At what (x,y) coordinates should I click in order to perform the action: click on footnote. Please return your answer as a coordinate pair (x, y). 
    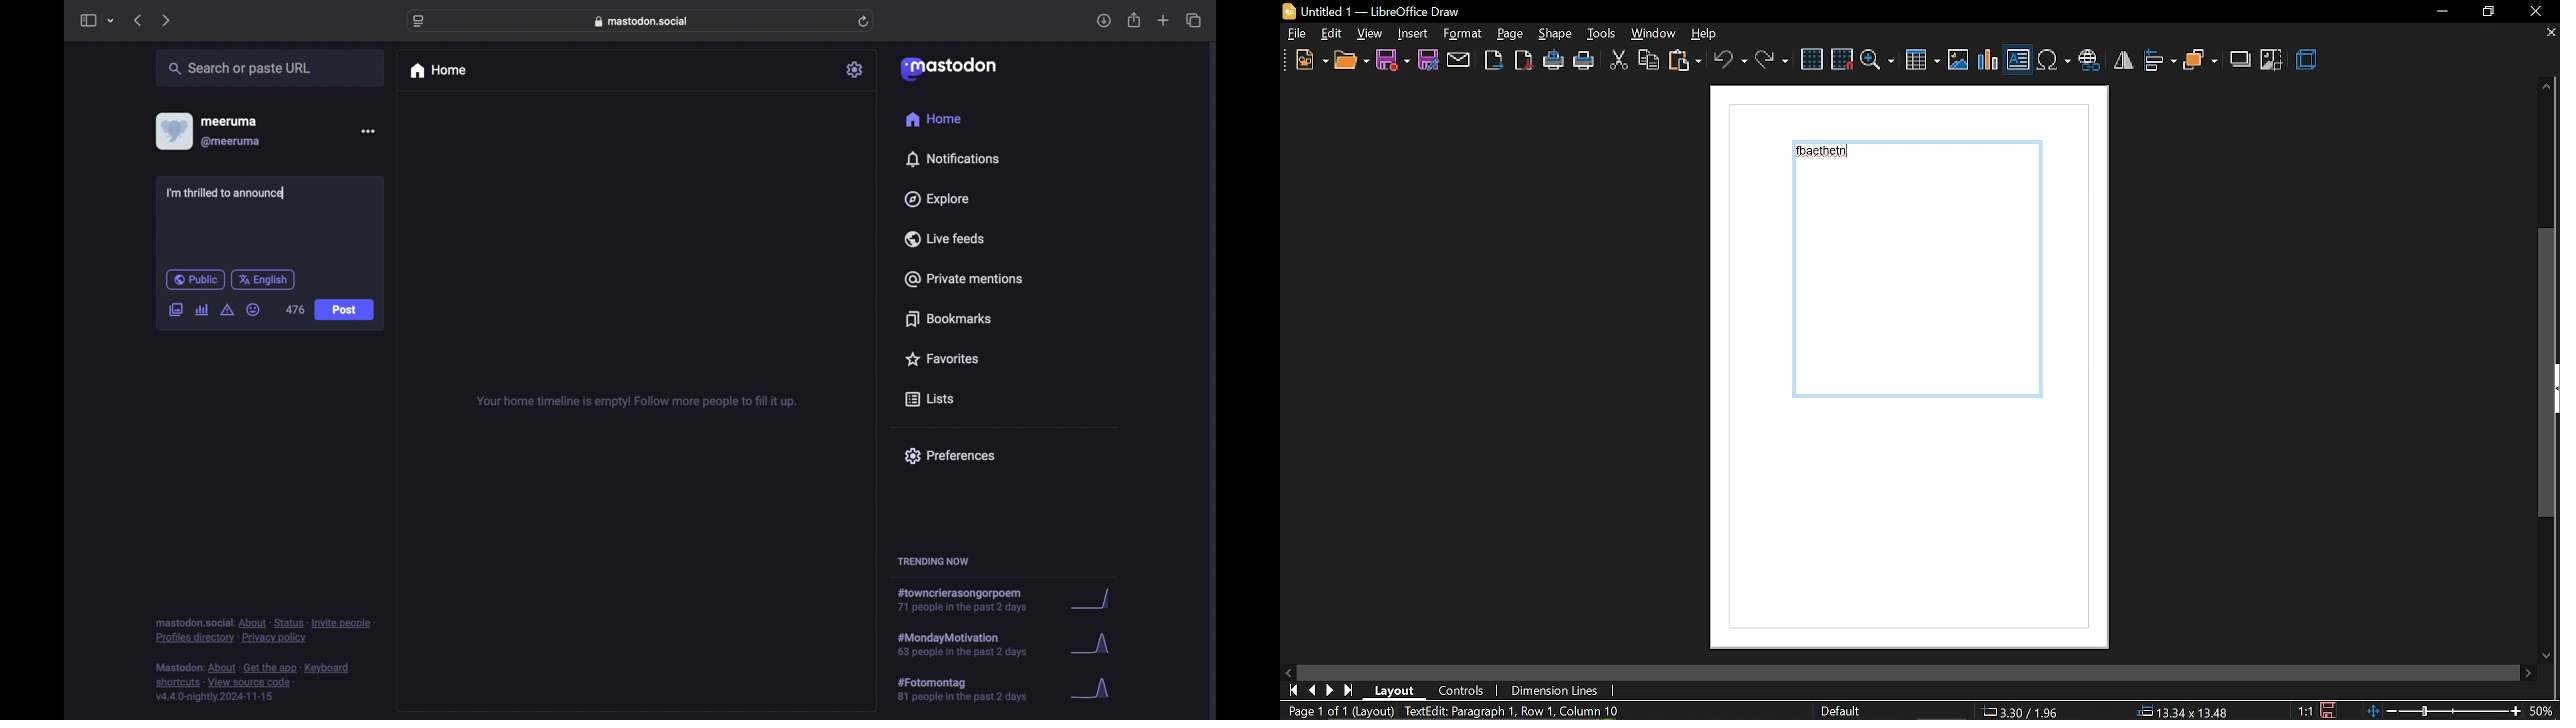
    Looking at the image, I should click on (253, 683).